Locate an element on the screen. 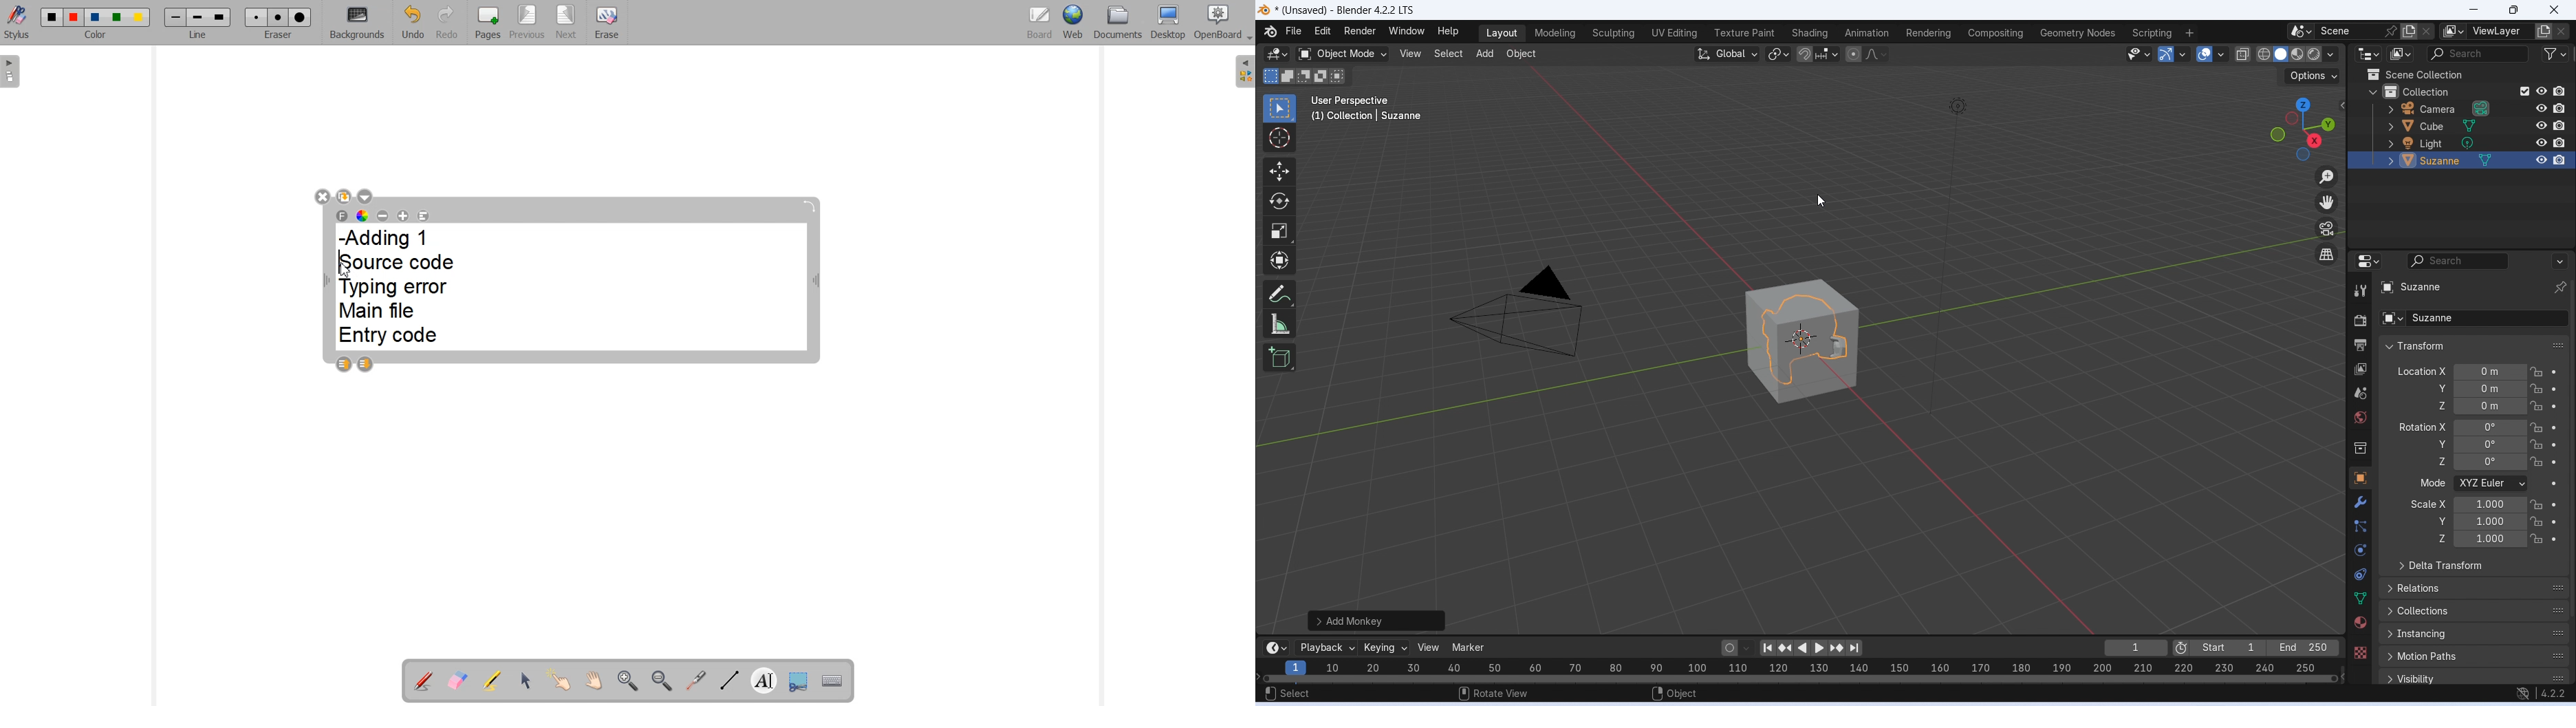 This screenshot has width=2576, height=728. lock location is located at coordinates (2536, 427).